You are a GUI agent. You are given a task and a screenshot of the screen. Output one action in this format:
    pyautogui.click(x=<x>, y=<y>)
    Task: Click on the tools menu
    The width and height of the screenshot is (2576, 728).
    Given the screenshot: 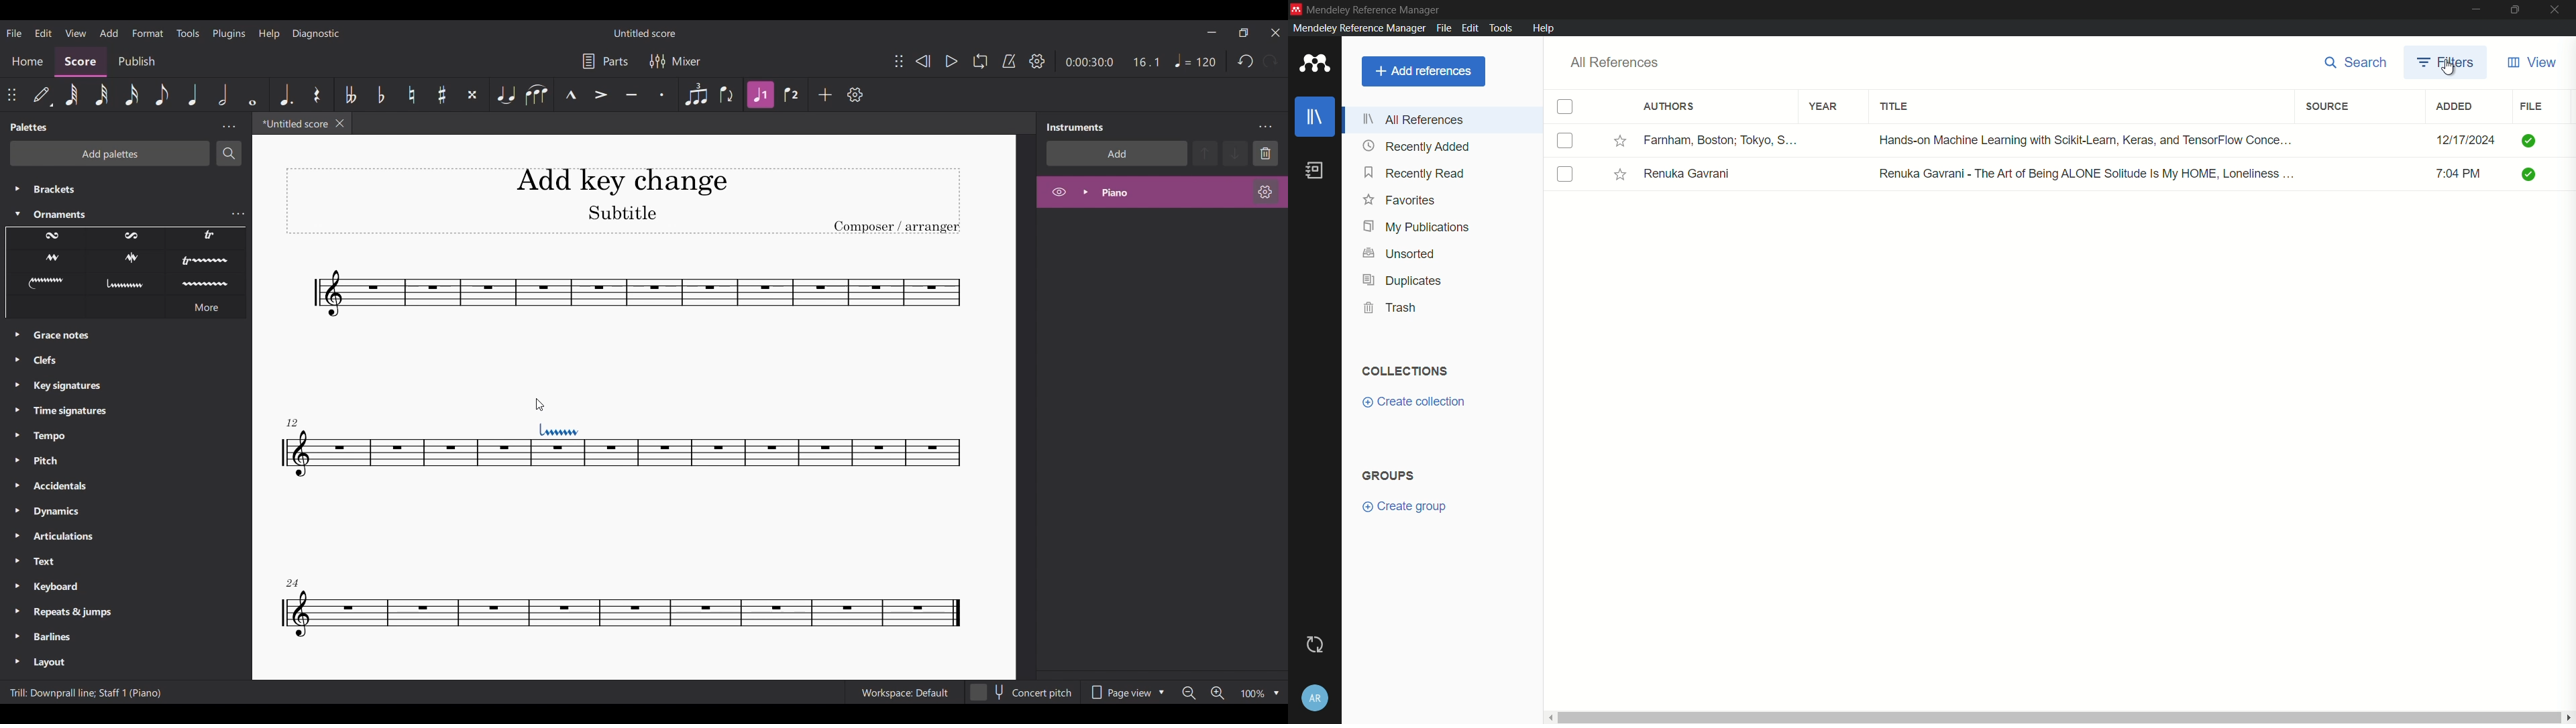 What is the action you would take?
    pyautogui.click(x=1500, y=28)
    